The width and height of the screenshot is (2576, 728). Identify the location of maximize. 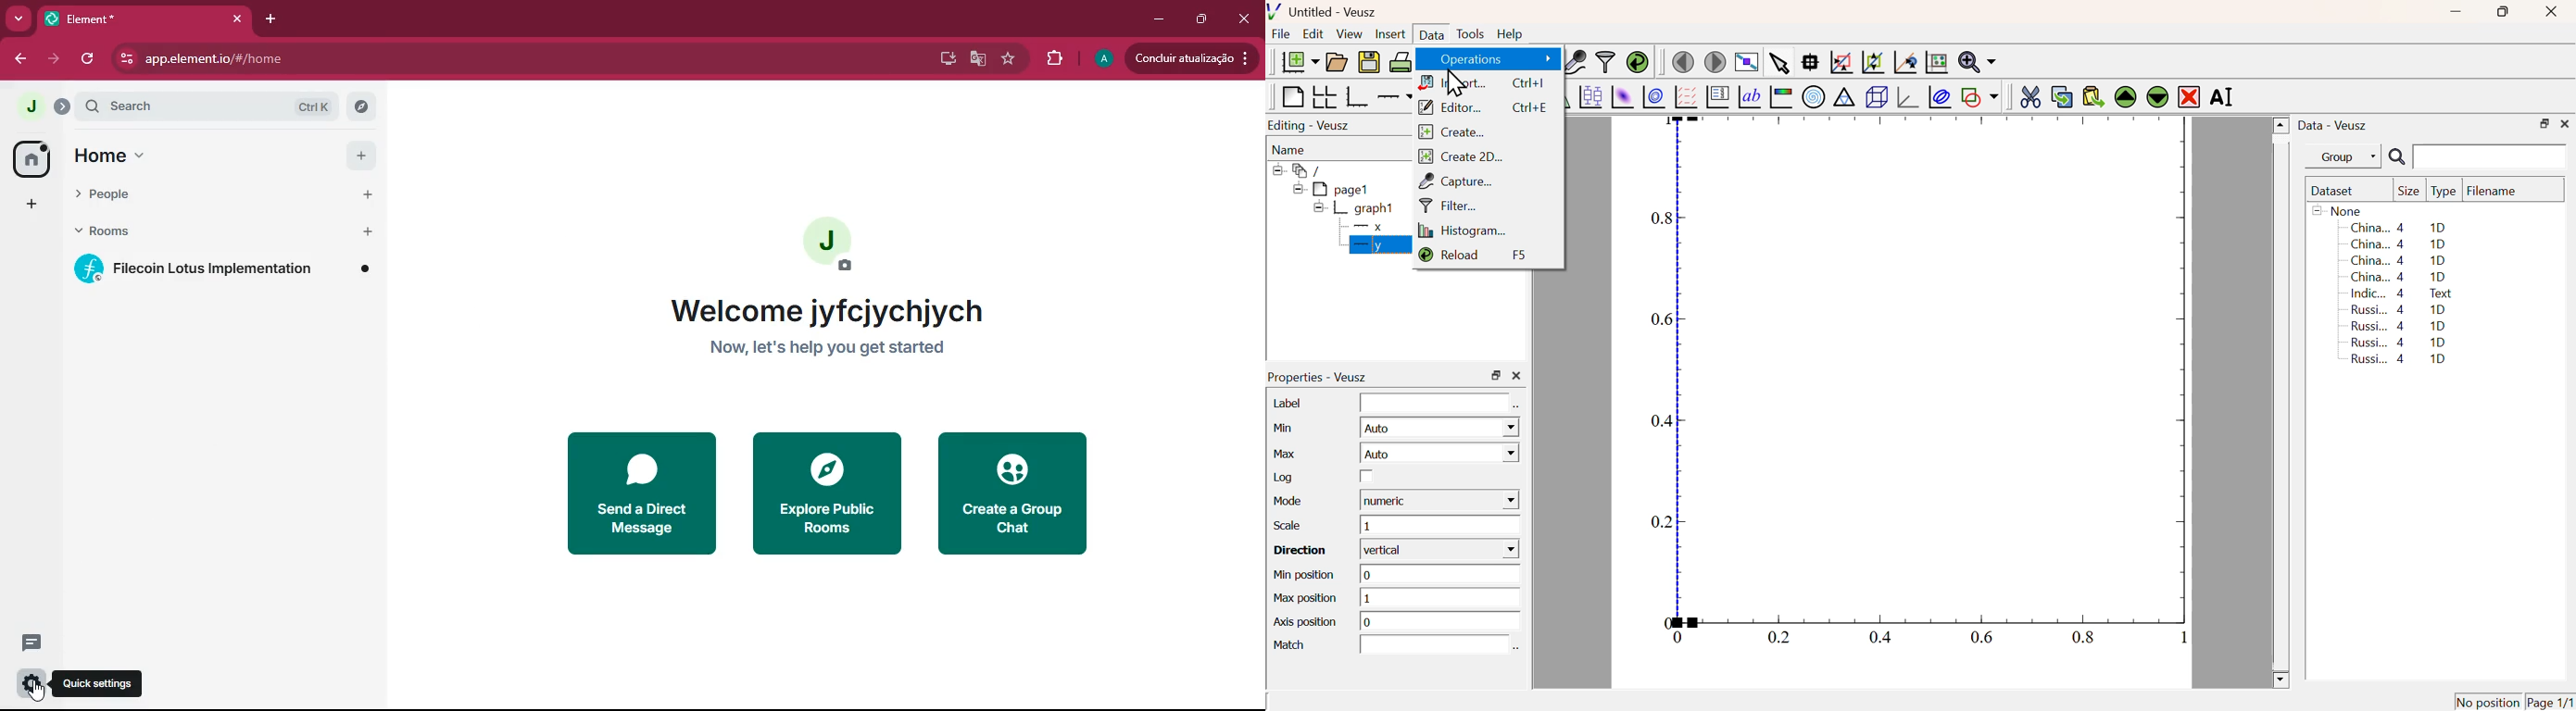
(1198, 19).